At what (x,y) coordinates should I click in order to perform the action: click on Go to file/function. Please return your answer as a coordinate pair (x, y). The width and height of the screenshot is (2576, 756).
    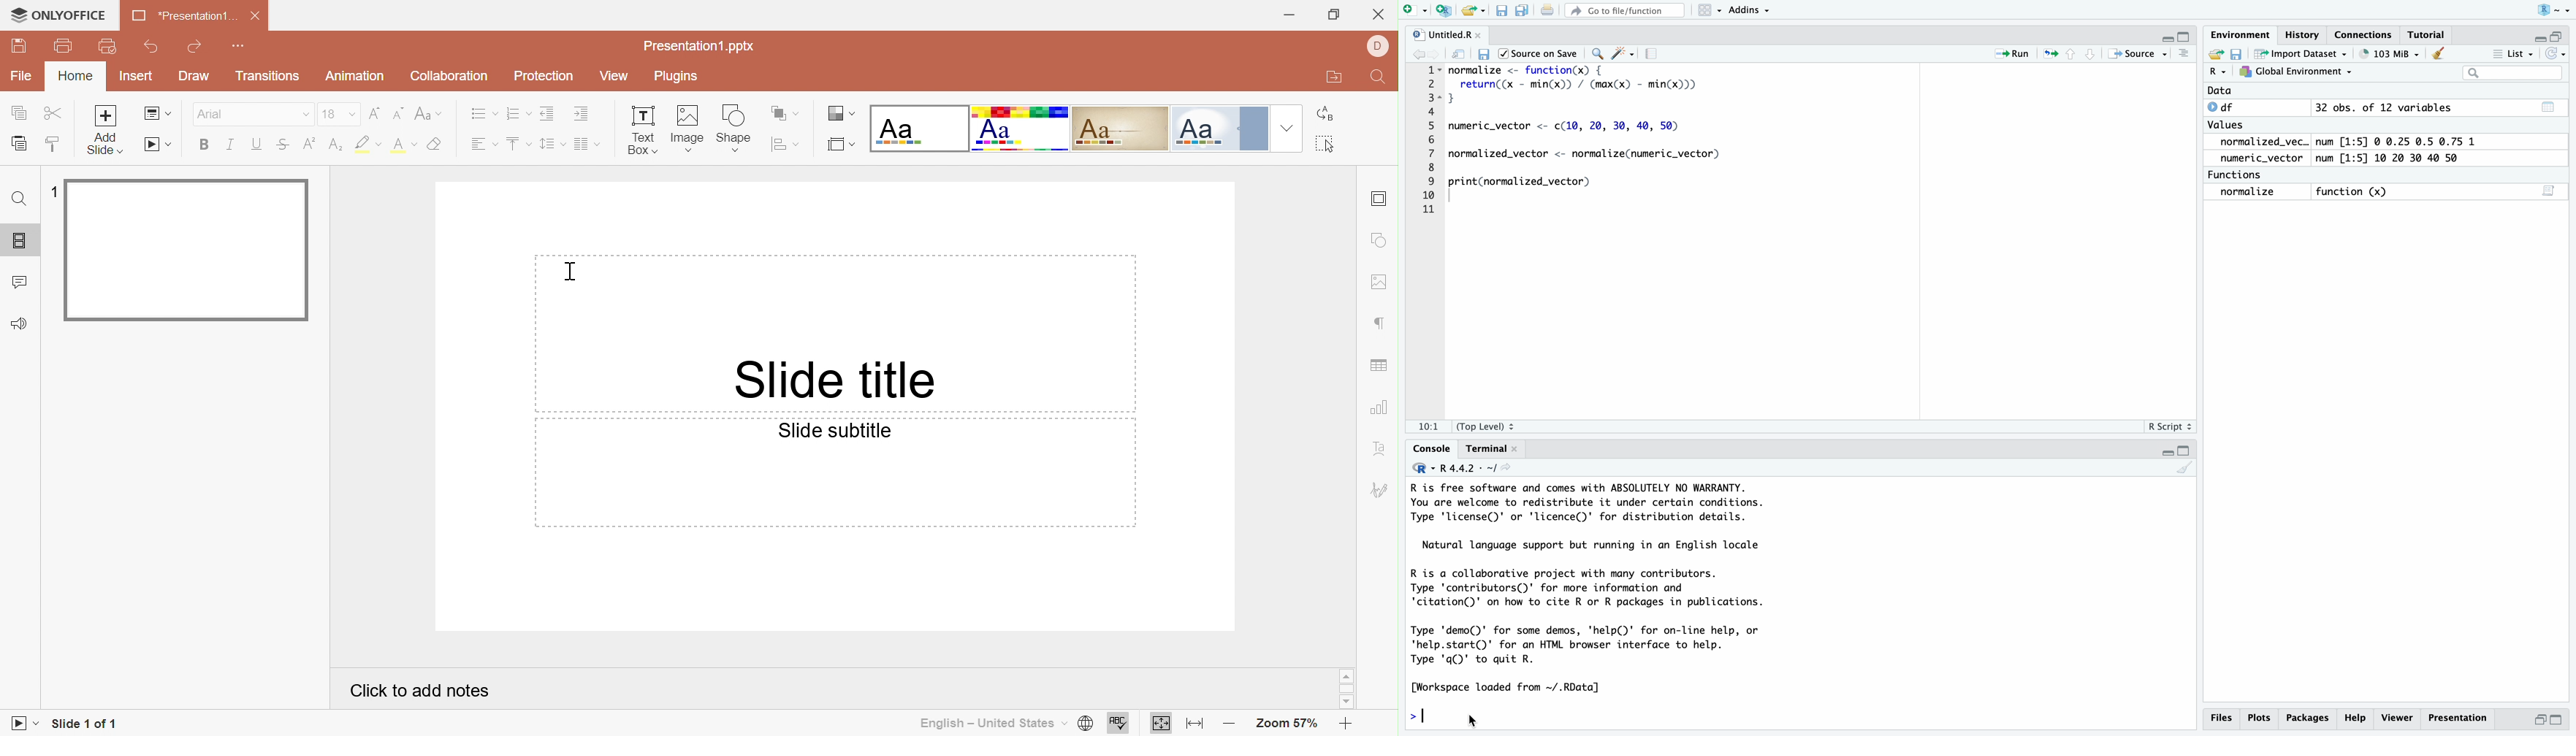
    Looking at the image, I should click on (1625, 11).